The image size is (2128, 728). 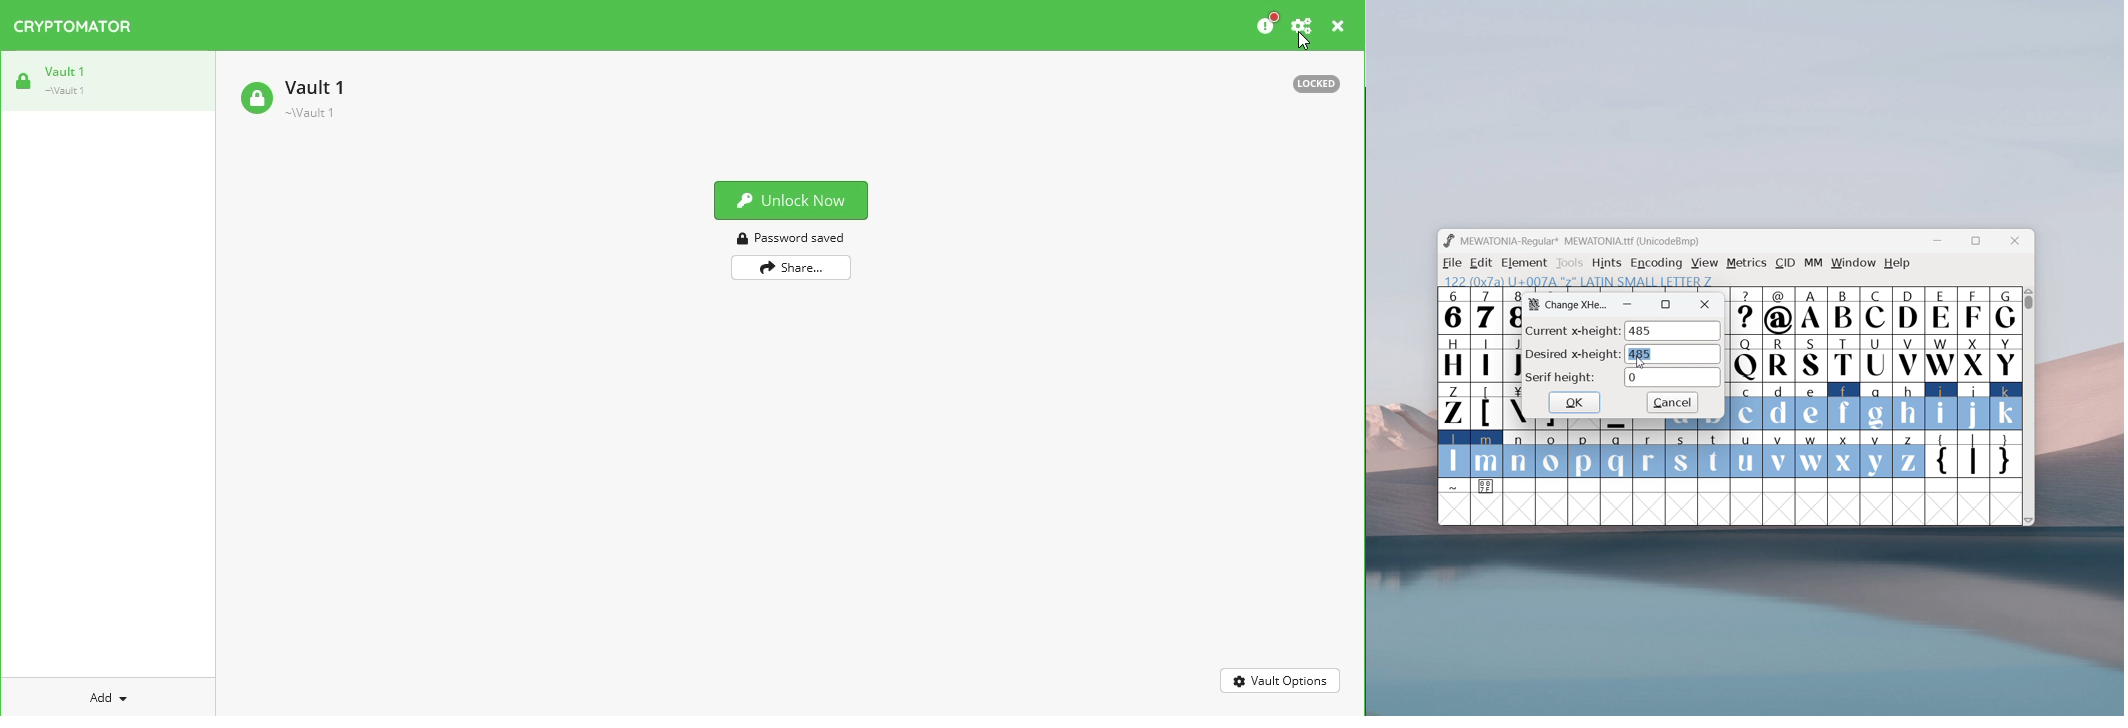 I want to click on ~, so click(x=1454, y=487).